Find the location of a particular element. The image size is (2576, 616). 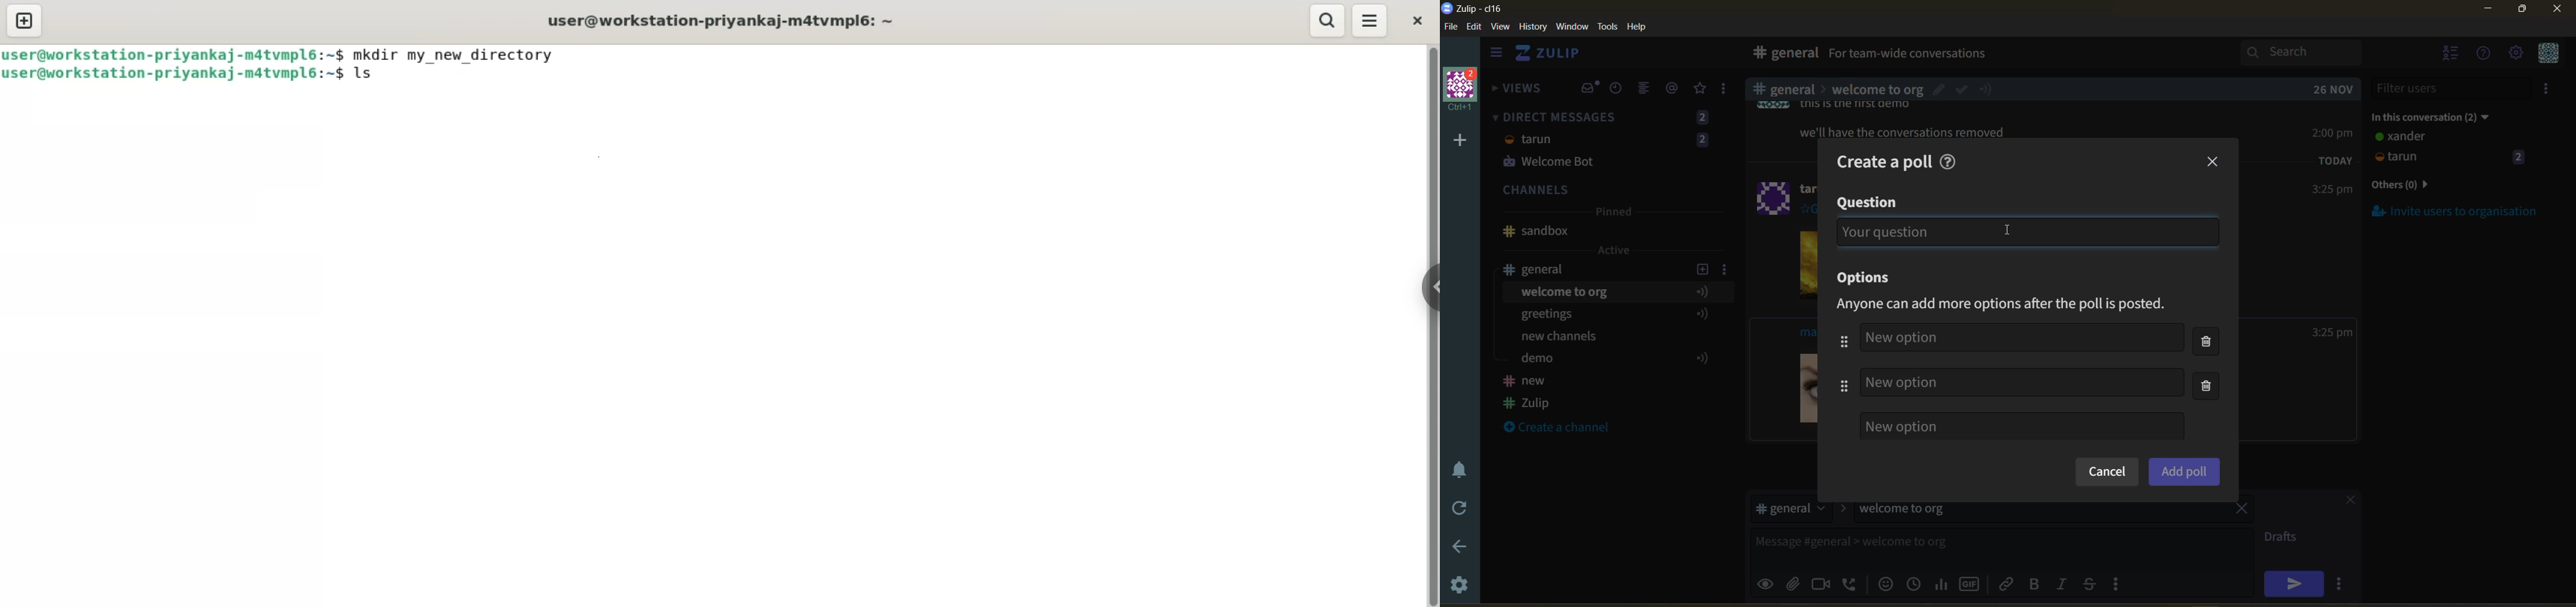

window is located at coordinates (1571, 27).